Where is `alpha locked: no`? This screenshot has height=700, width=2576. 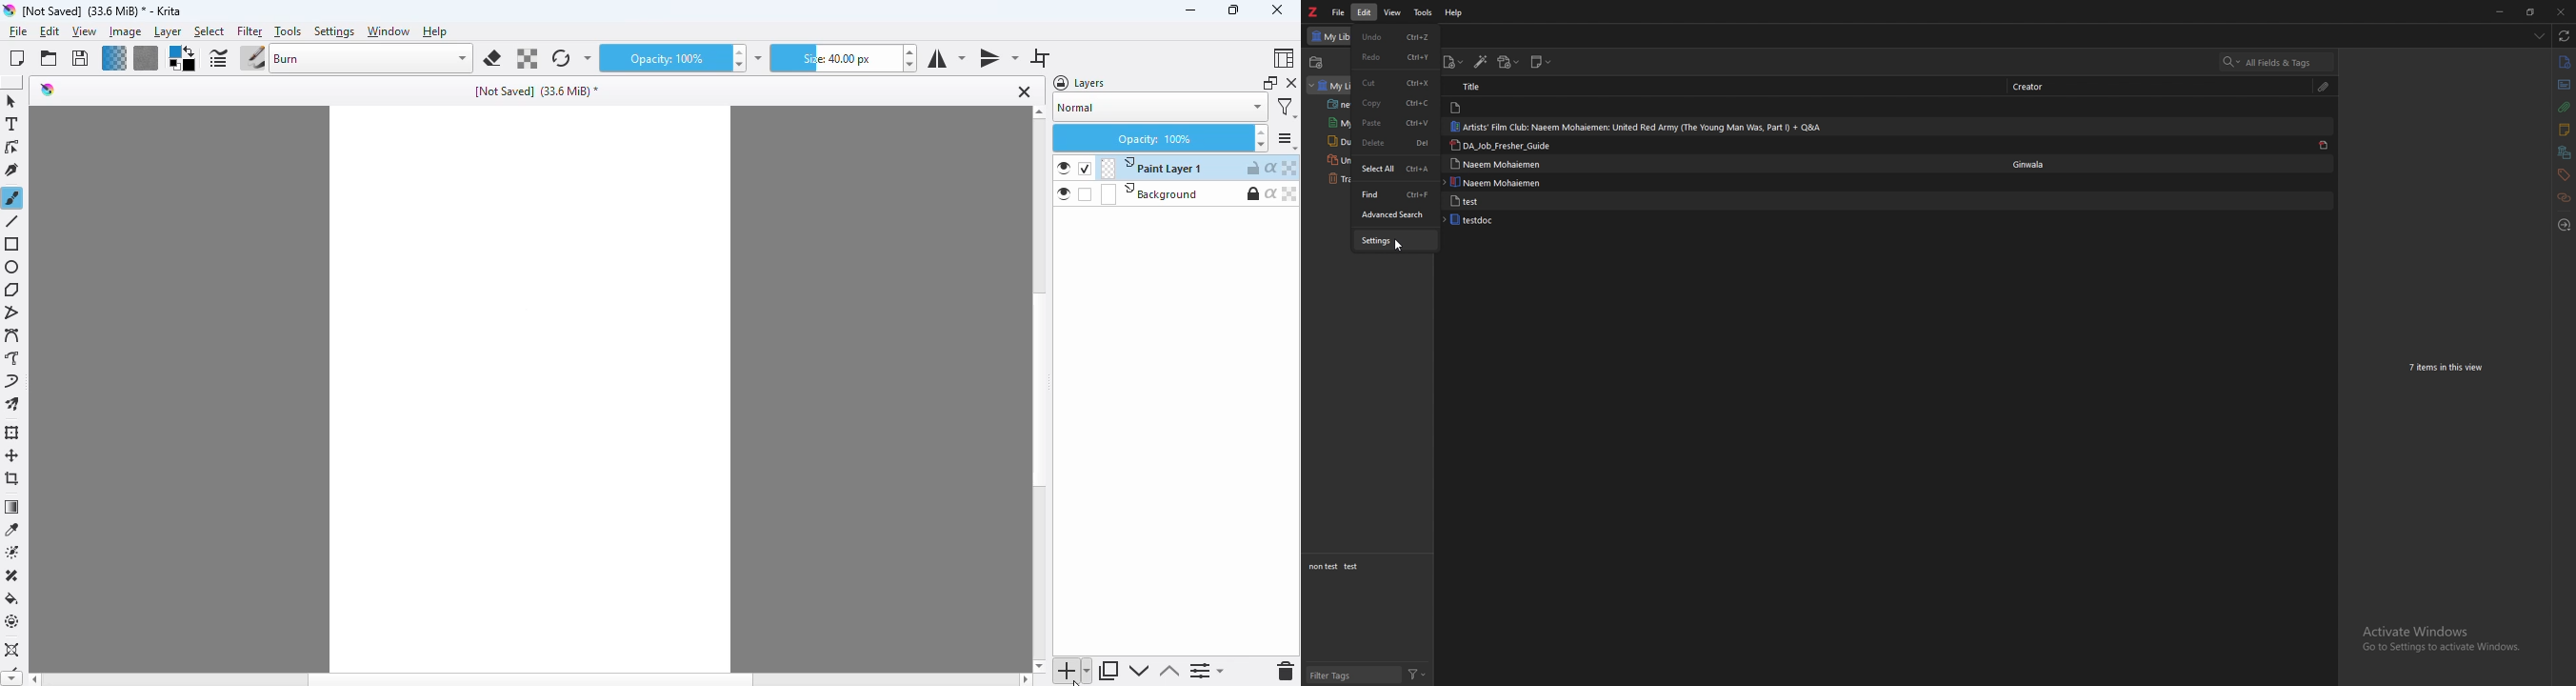
alpha locked: no is located at coordinates (1290, 193).